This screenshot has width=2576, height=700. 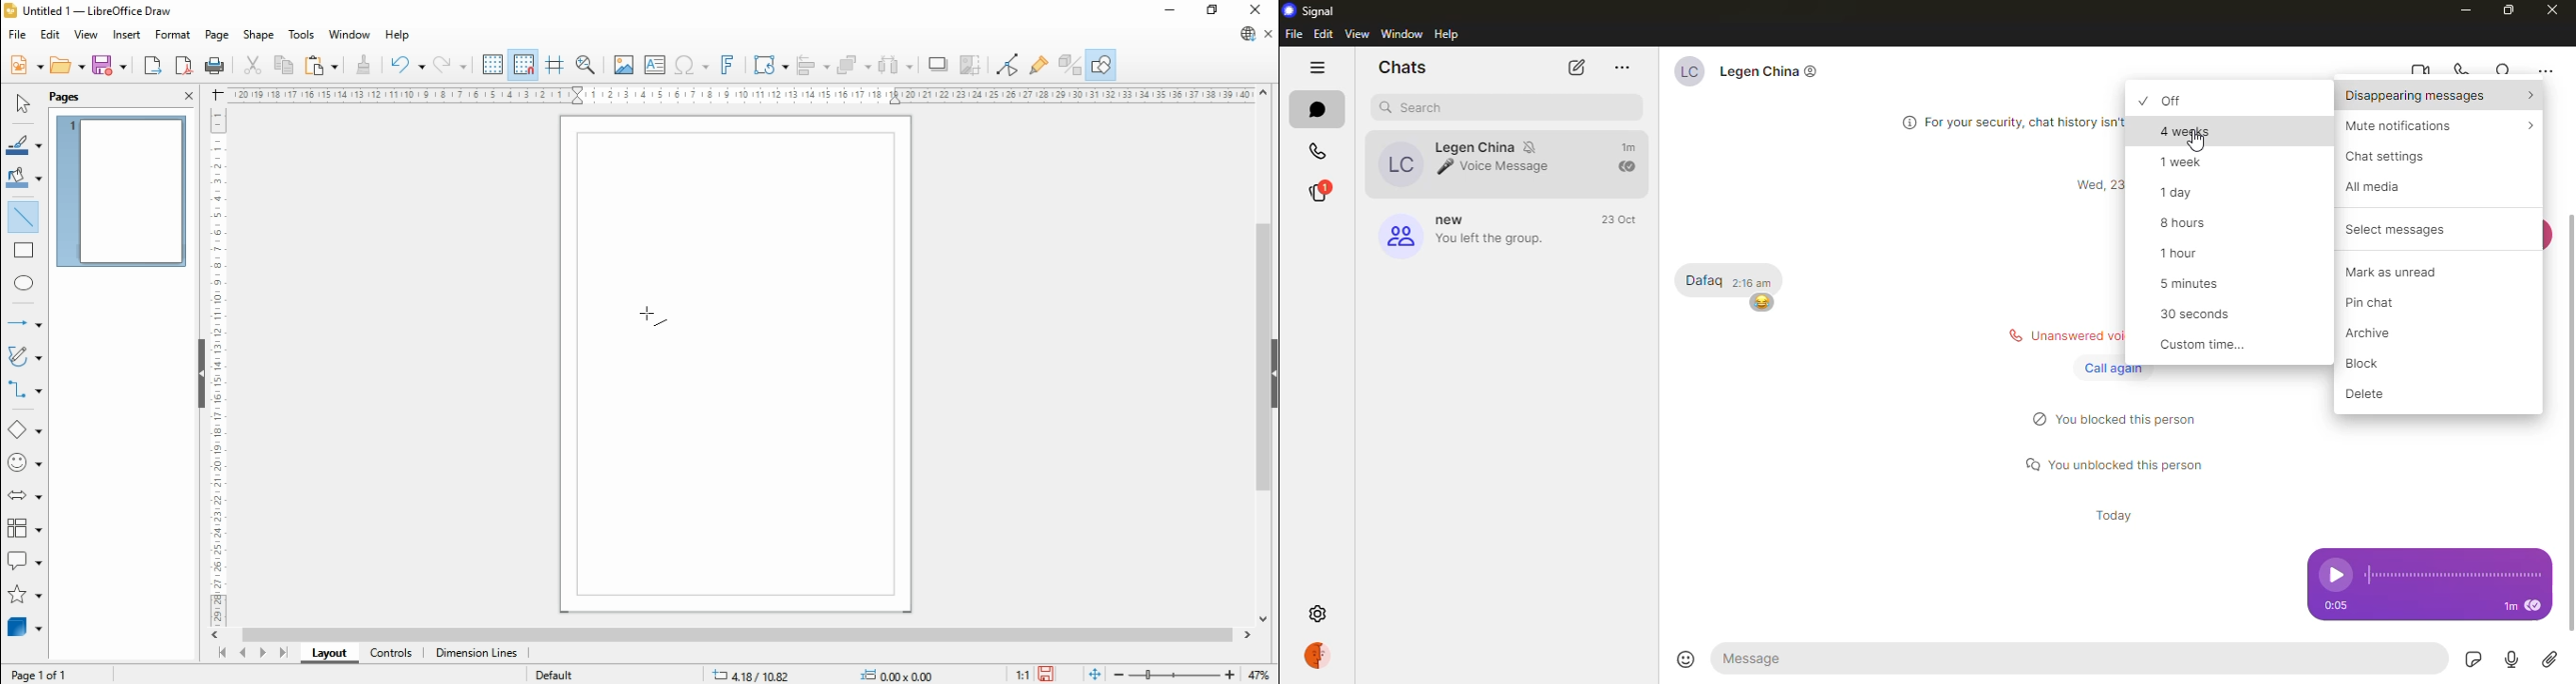 I want to click on tools, so click(x=303, y=35).